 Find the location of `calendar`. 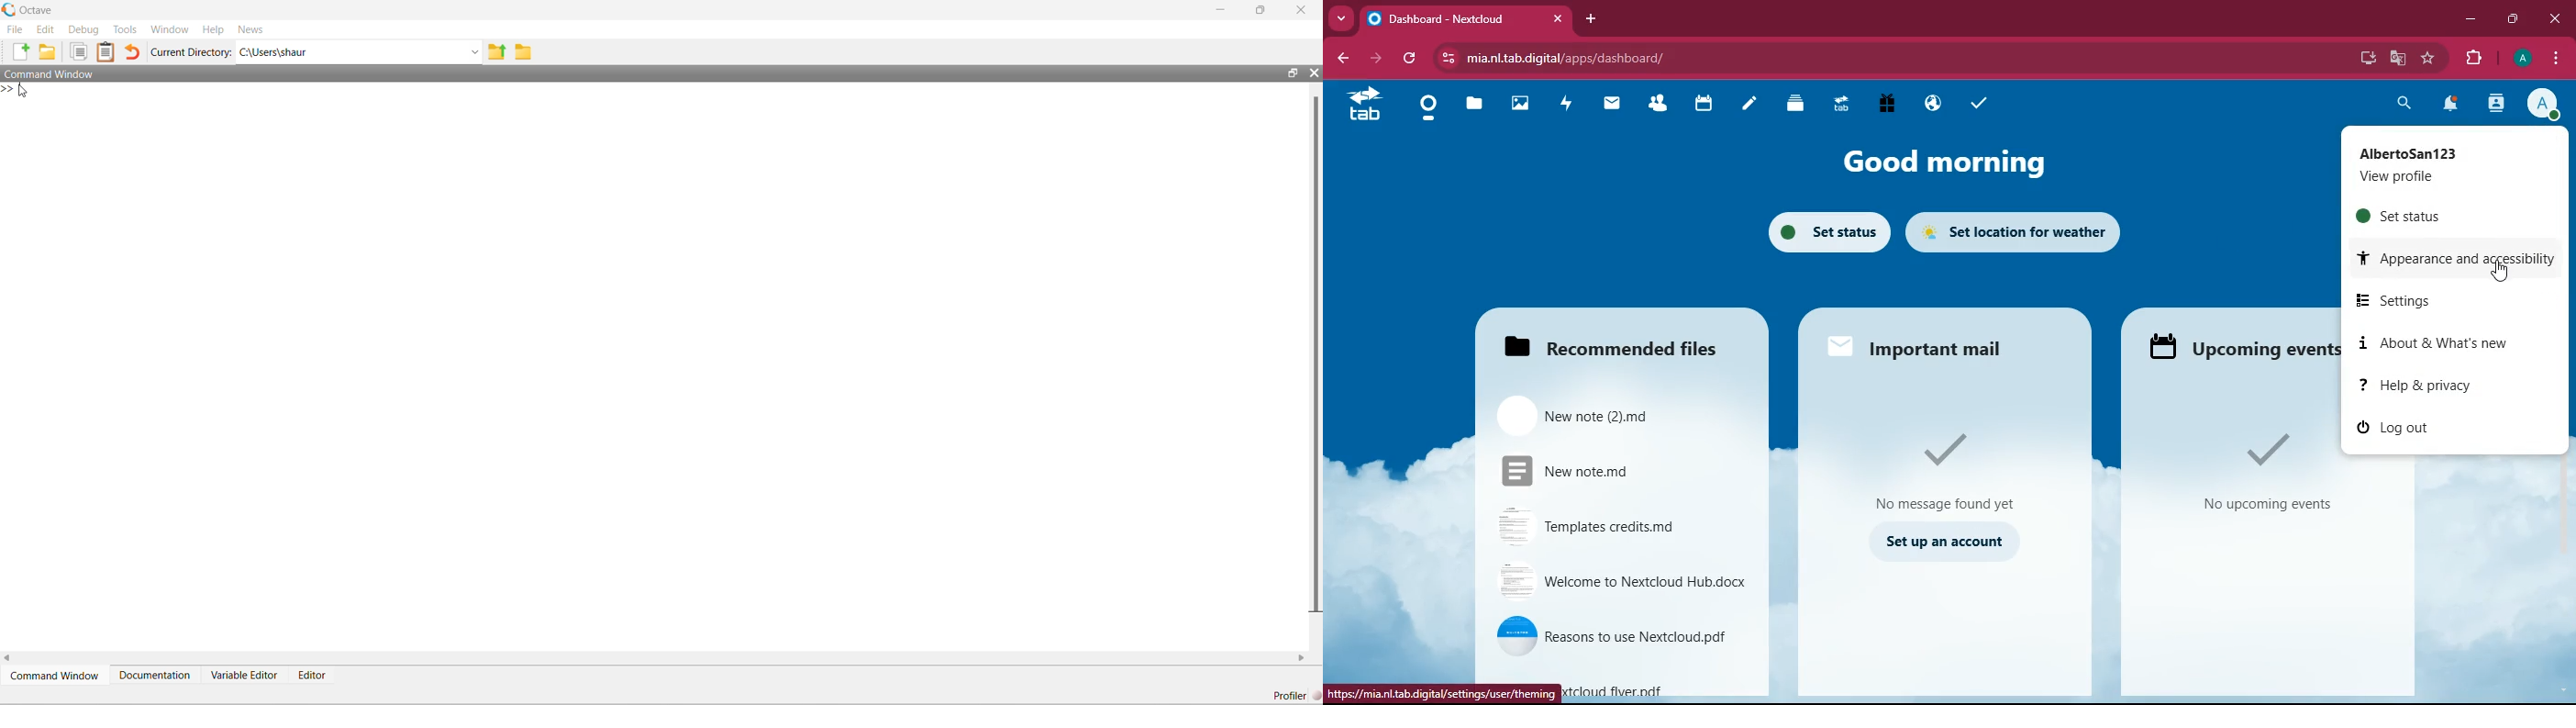

calendar is located at coordinates (1701, 104).